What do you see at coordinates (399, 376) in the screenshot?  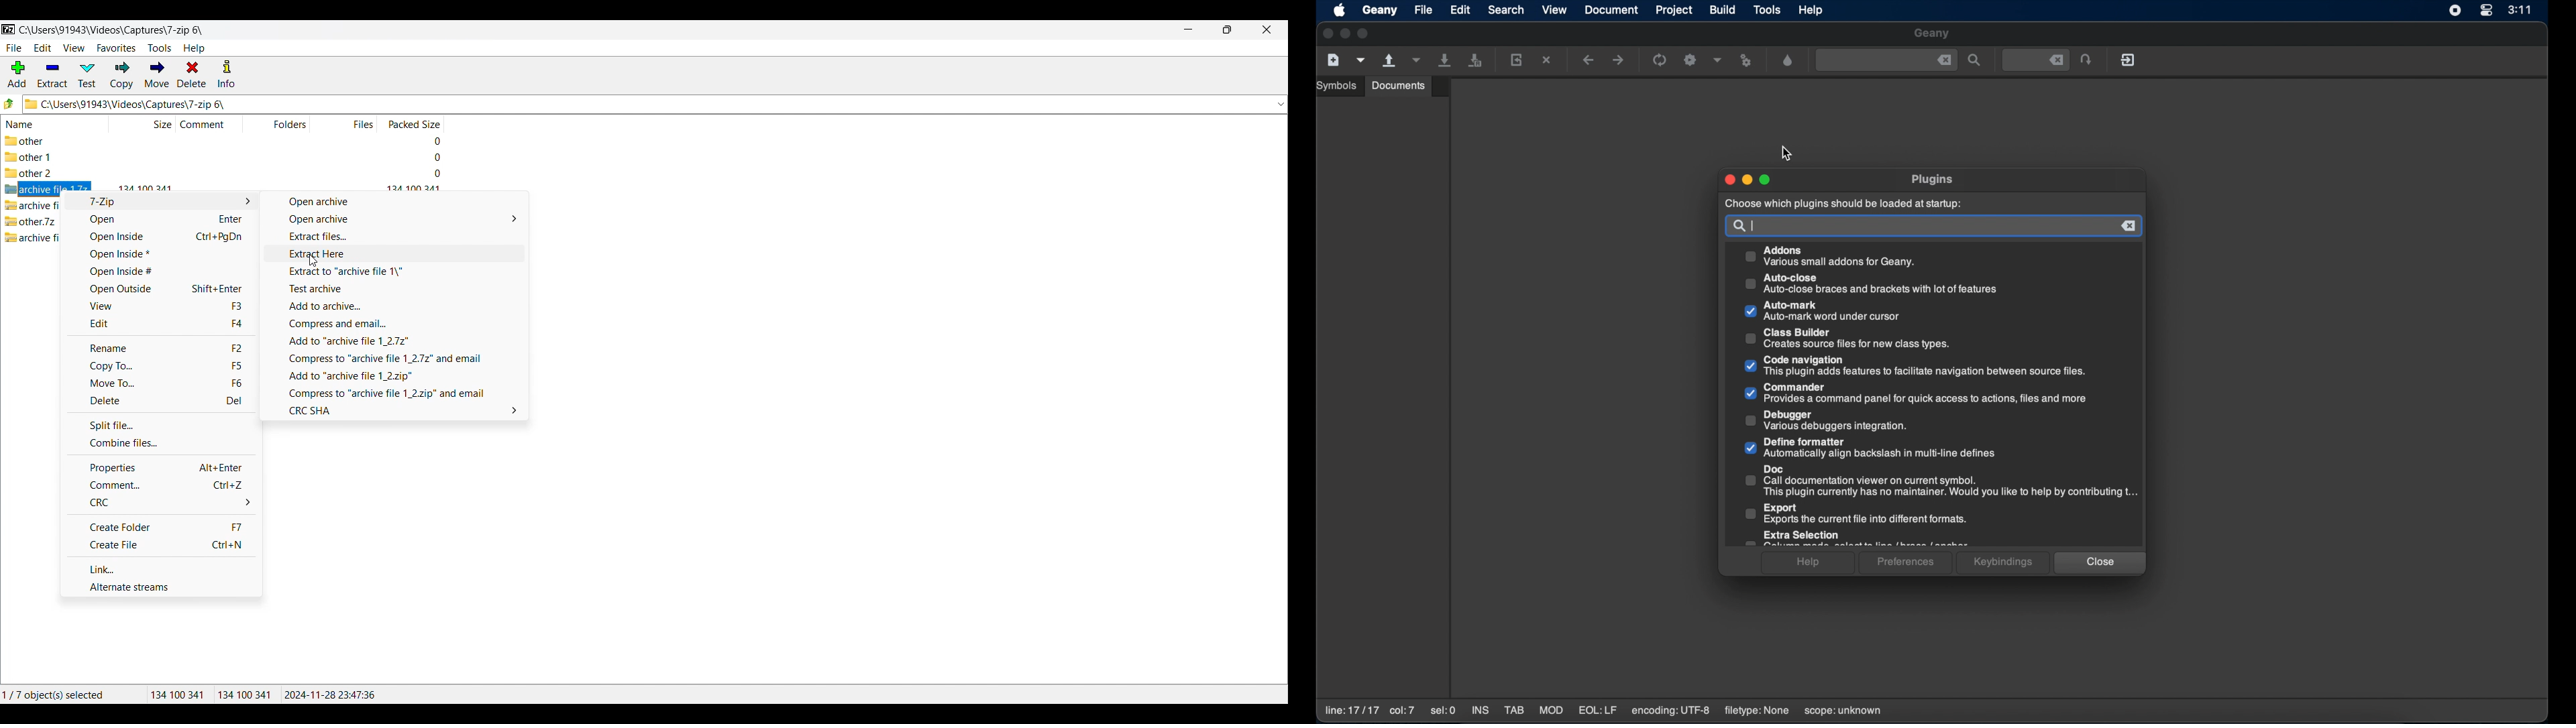 I see `Add to "archive file 1_2.zip"` at bounding box center [399, 376].